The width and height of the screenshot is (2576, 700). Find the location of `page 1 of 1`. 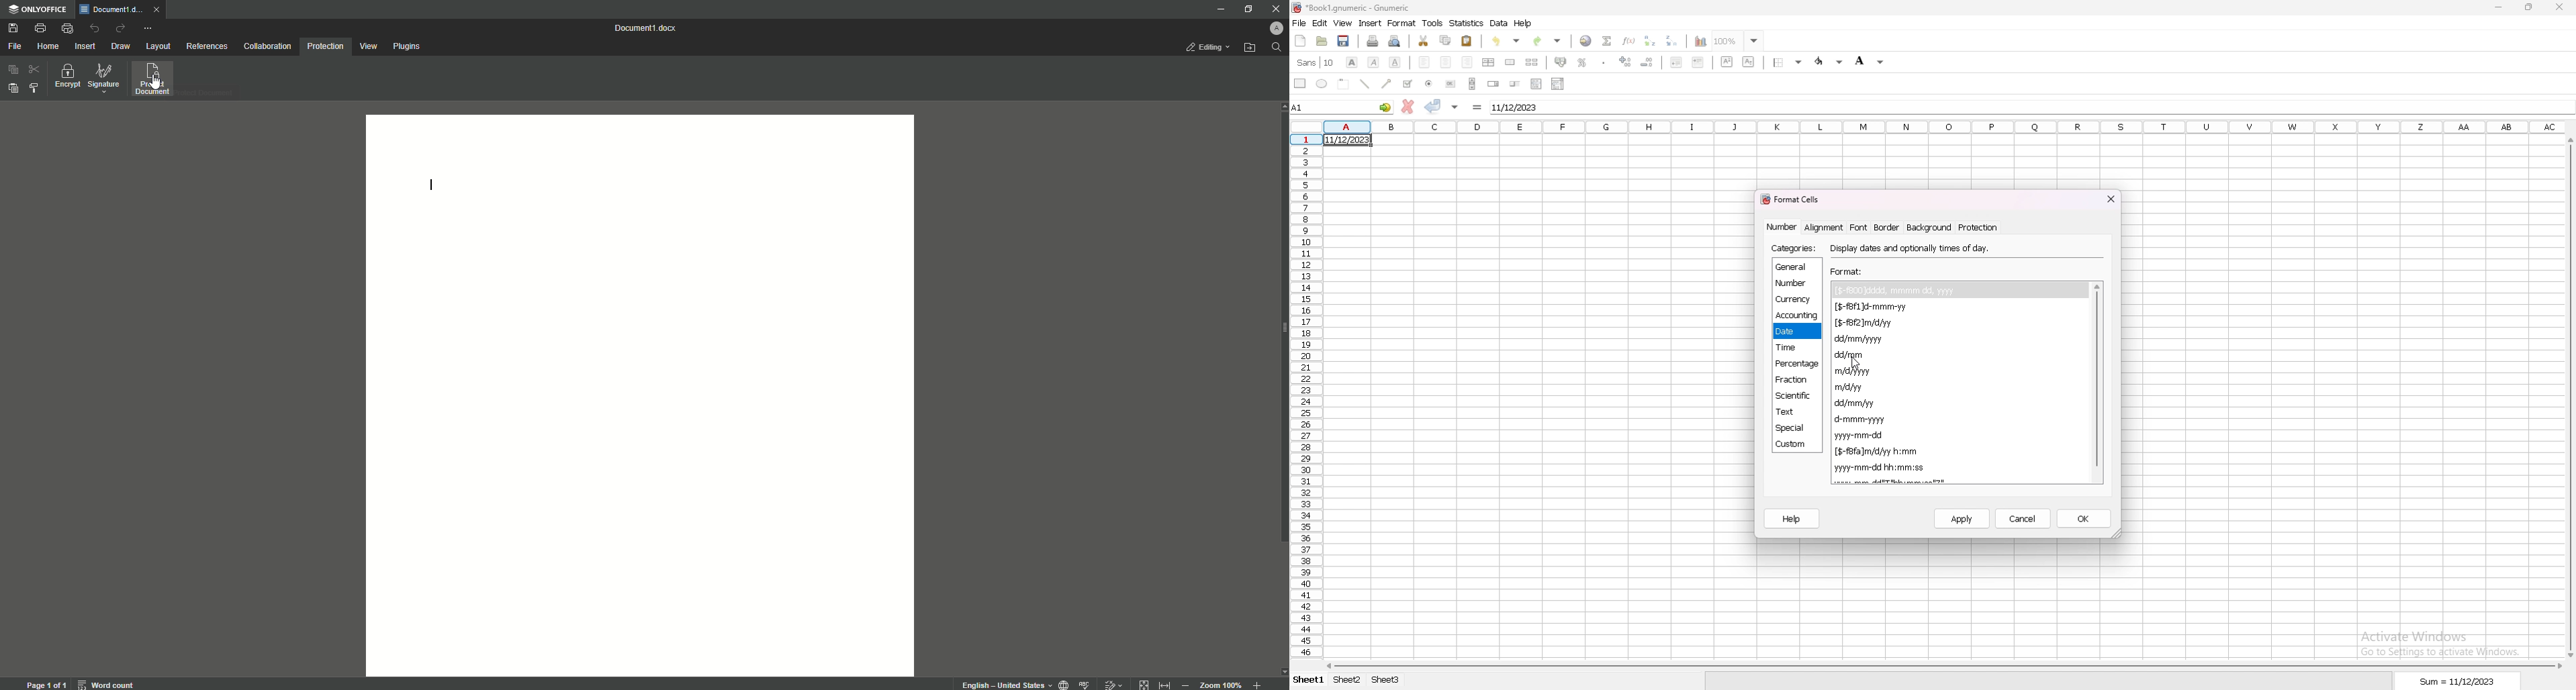

page 1 of 1 is located at coordinates (46, 683).